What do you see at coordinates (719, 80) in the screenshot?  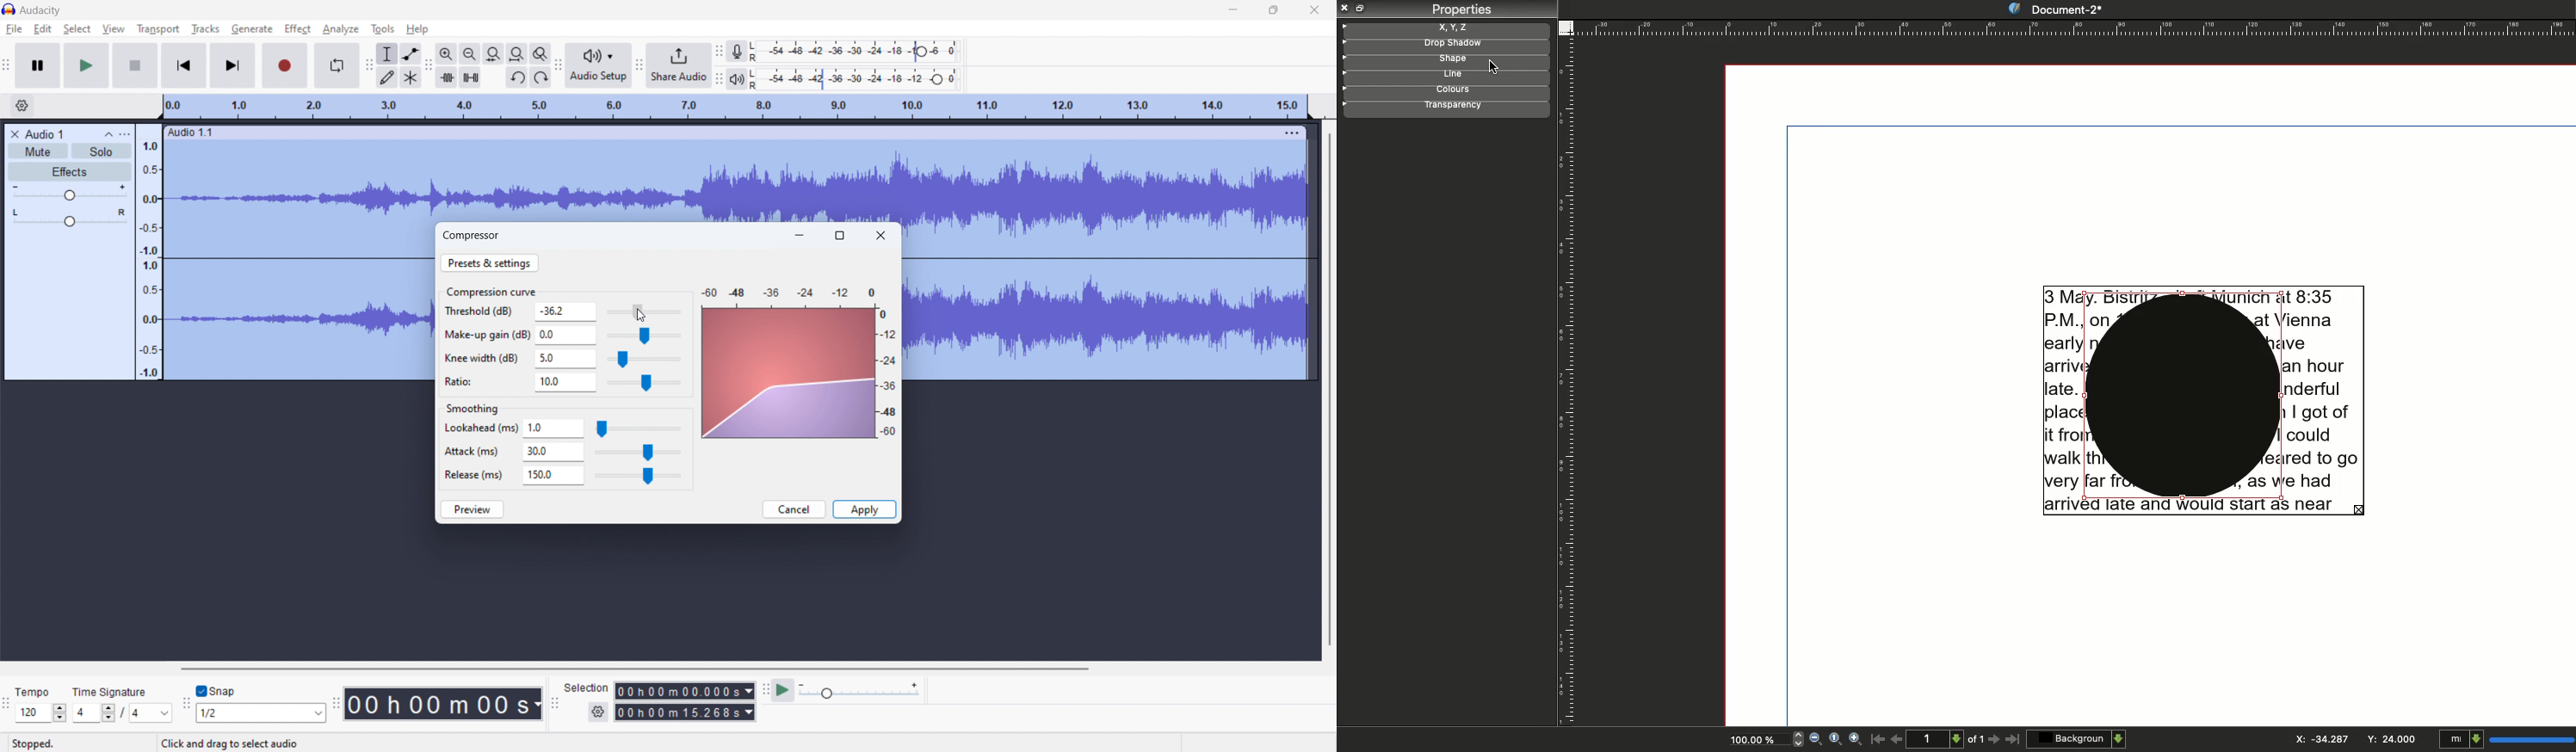 I see `playback meter toolbar` at bounding box center [719, 80].